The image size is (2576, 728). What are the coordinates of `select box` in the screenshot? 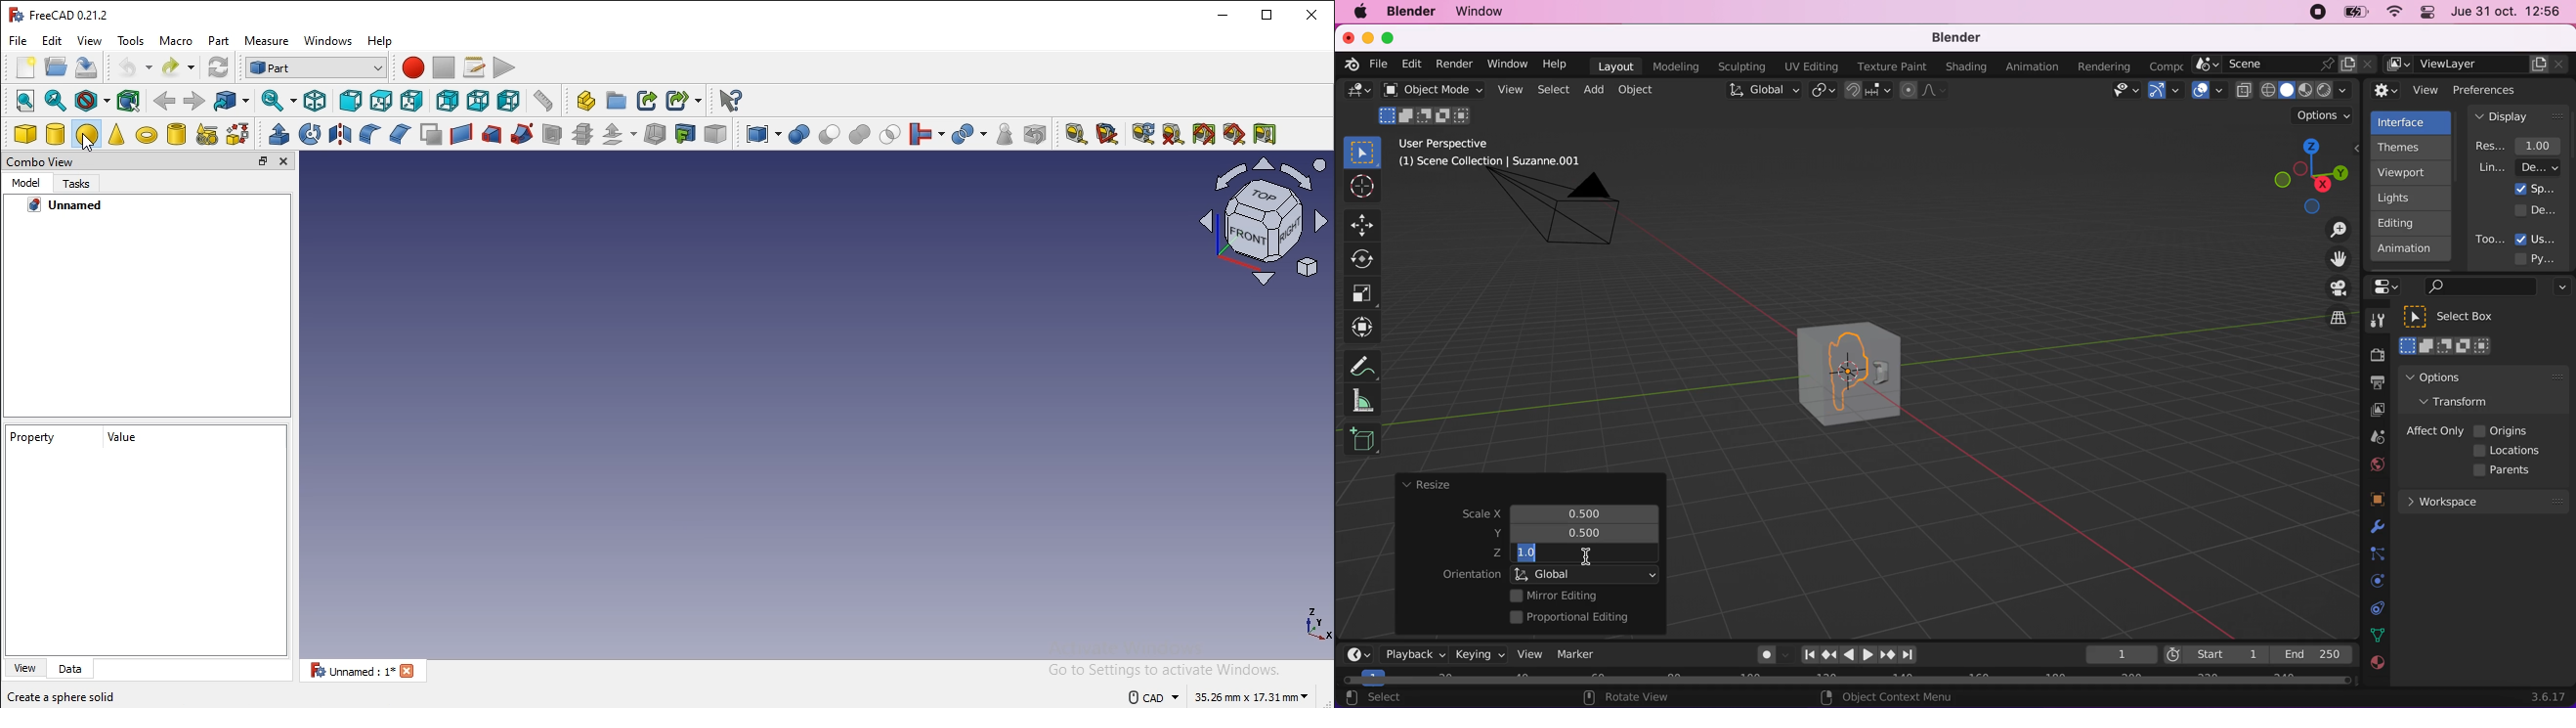 It's located at (1362, 152).